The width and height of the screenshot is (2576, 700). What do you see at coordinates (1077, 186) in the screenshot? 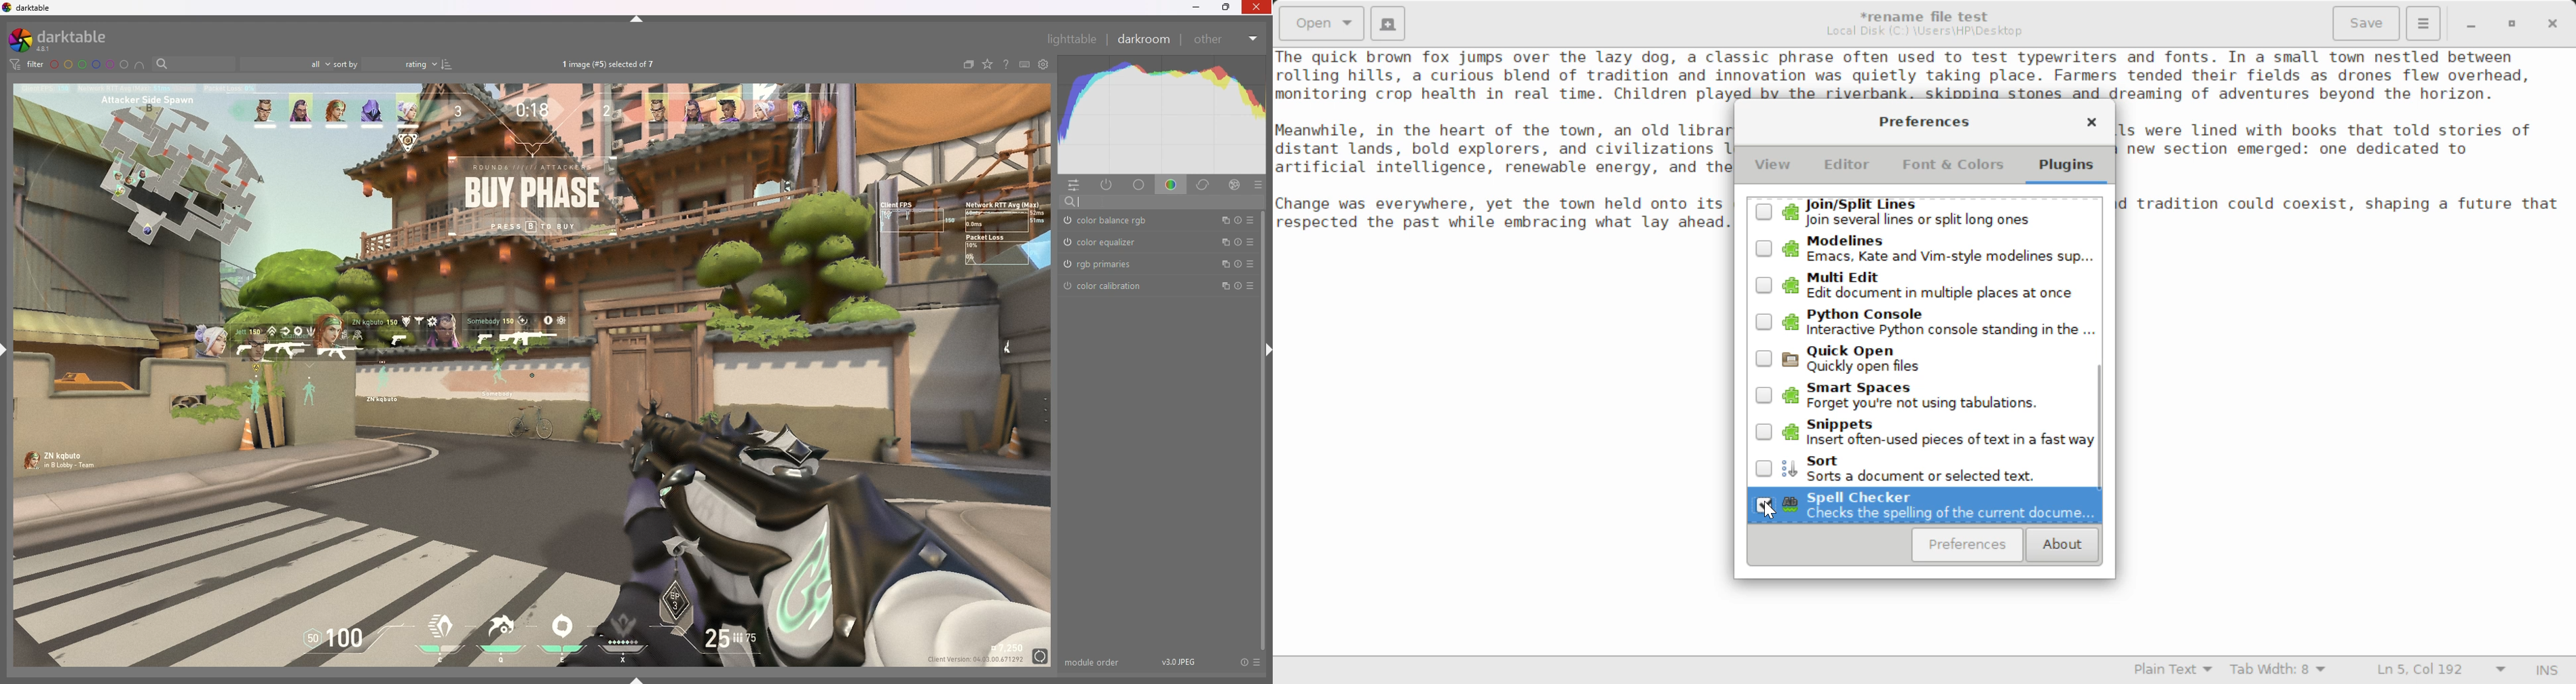
I see `quick access panel` at bounding box center [1077, 186].